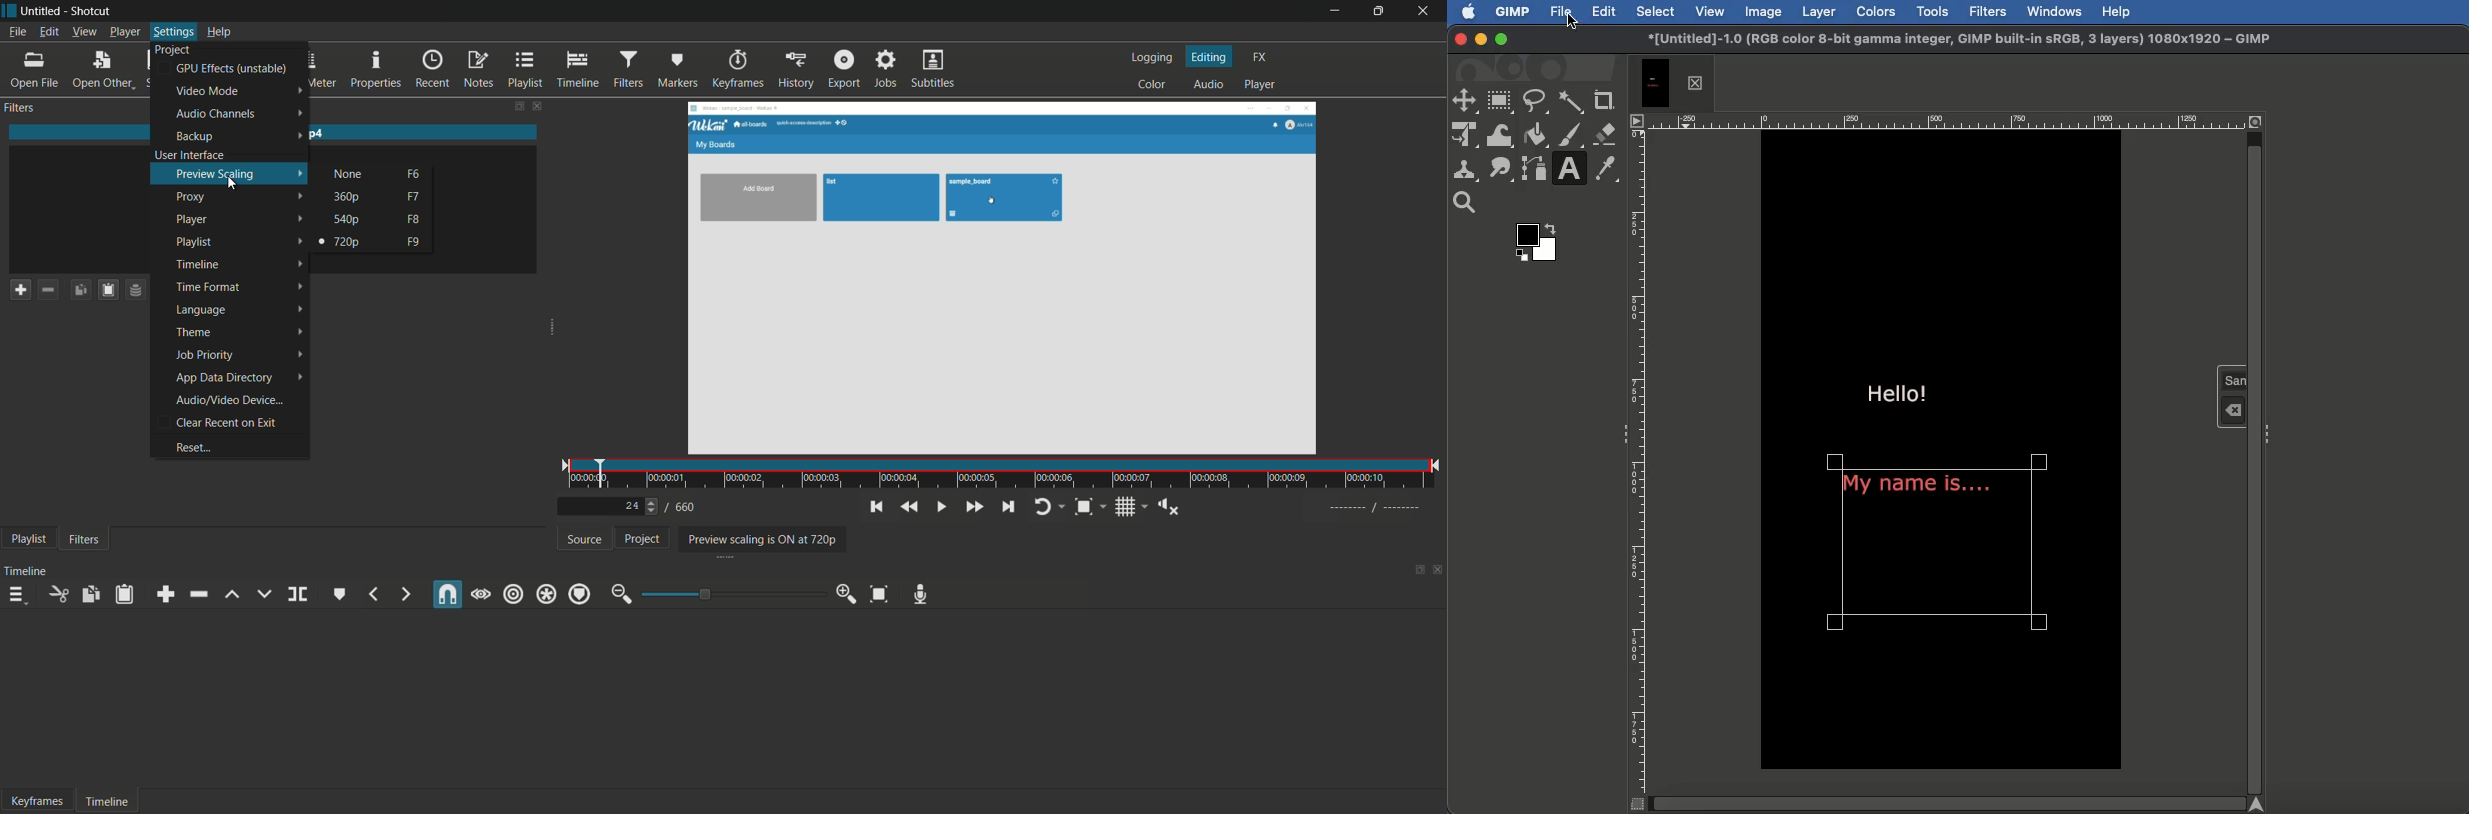  Describe the element at coordinates (679, 69) in the screenshot. I see `markers` at that location.